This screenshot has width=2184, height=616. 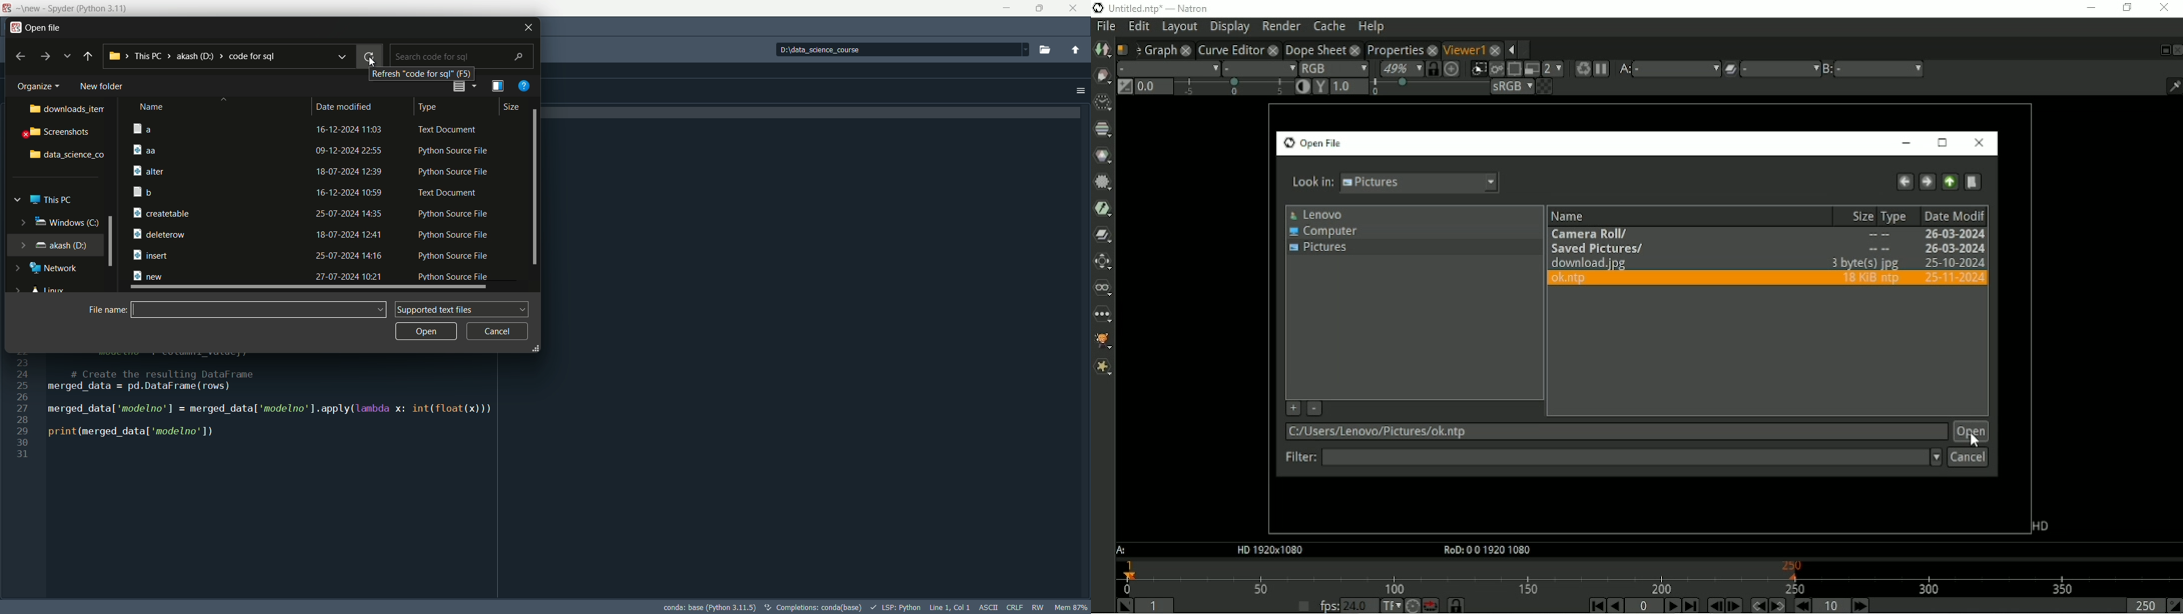 I want to click on interpreter, so click(x=710, y=608).